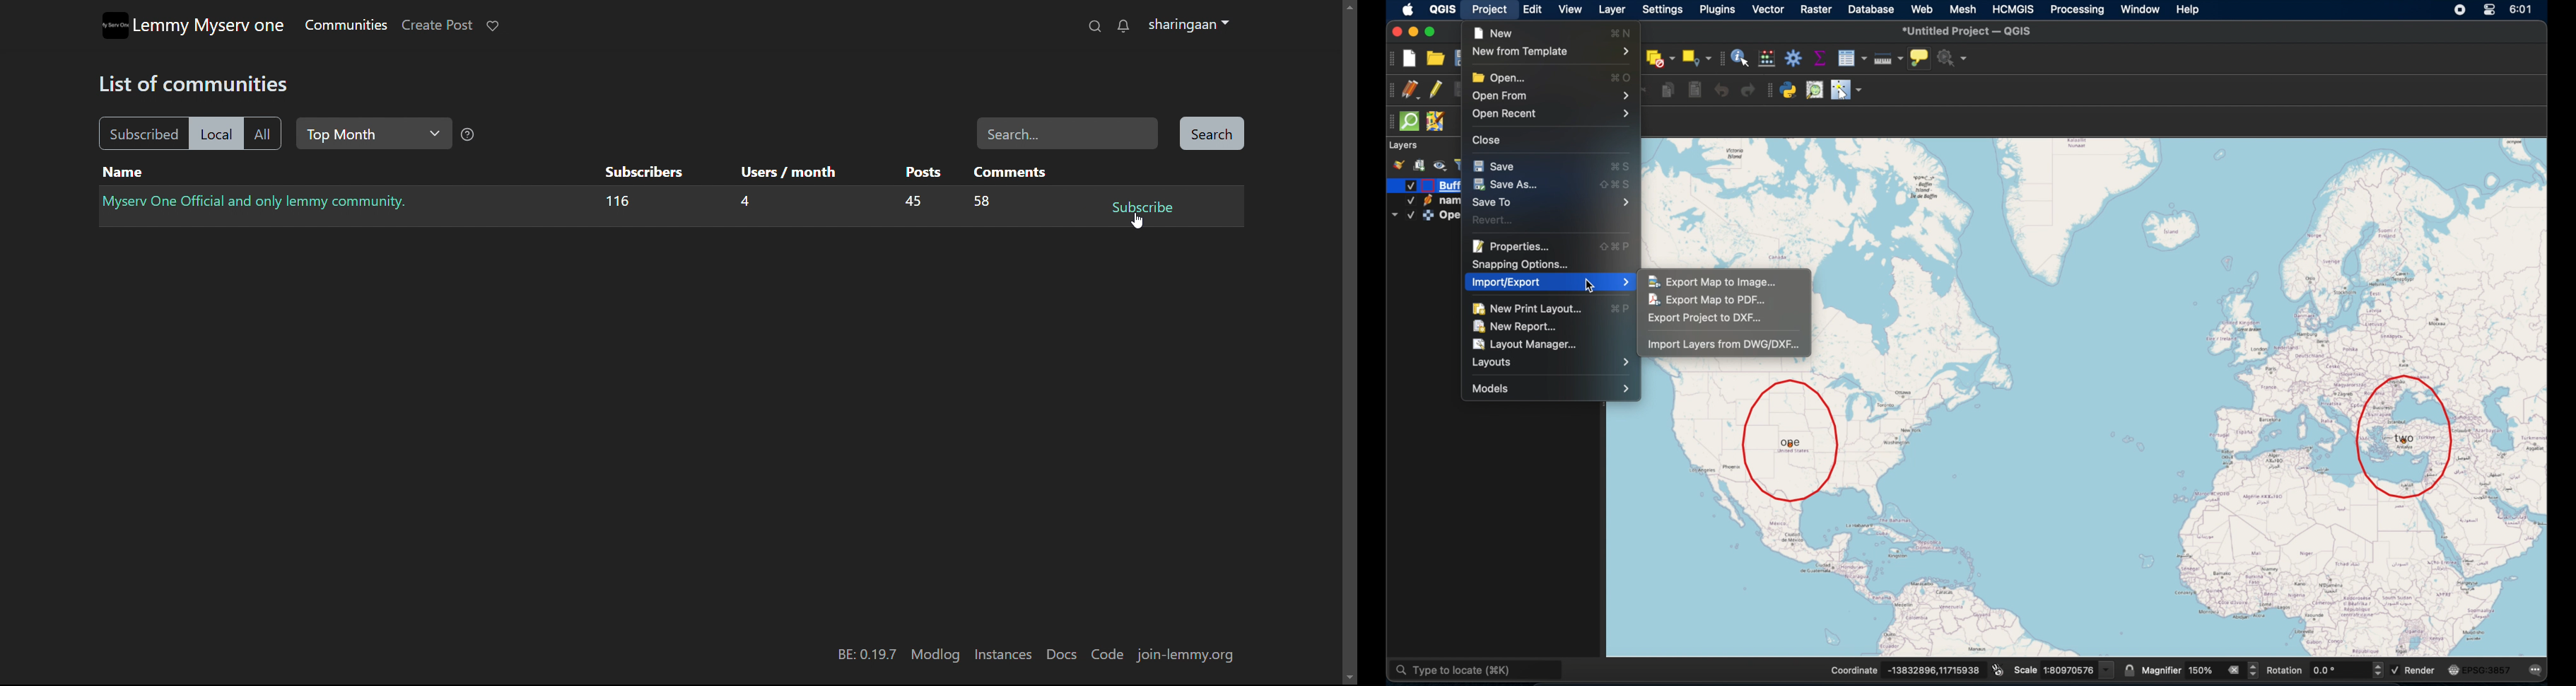  I want to click on new project, so click(1411, 58).